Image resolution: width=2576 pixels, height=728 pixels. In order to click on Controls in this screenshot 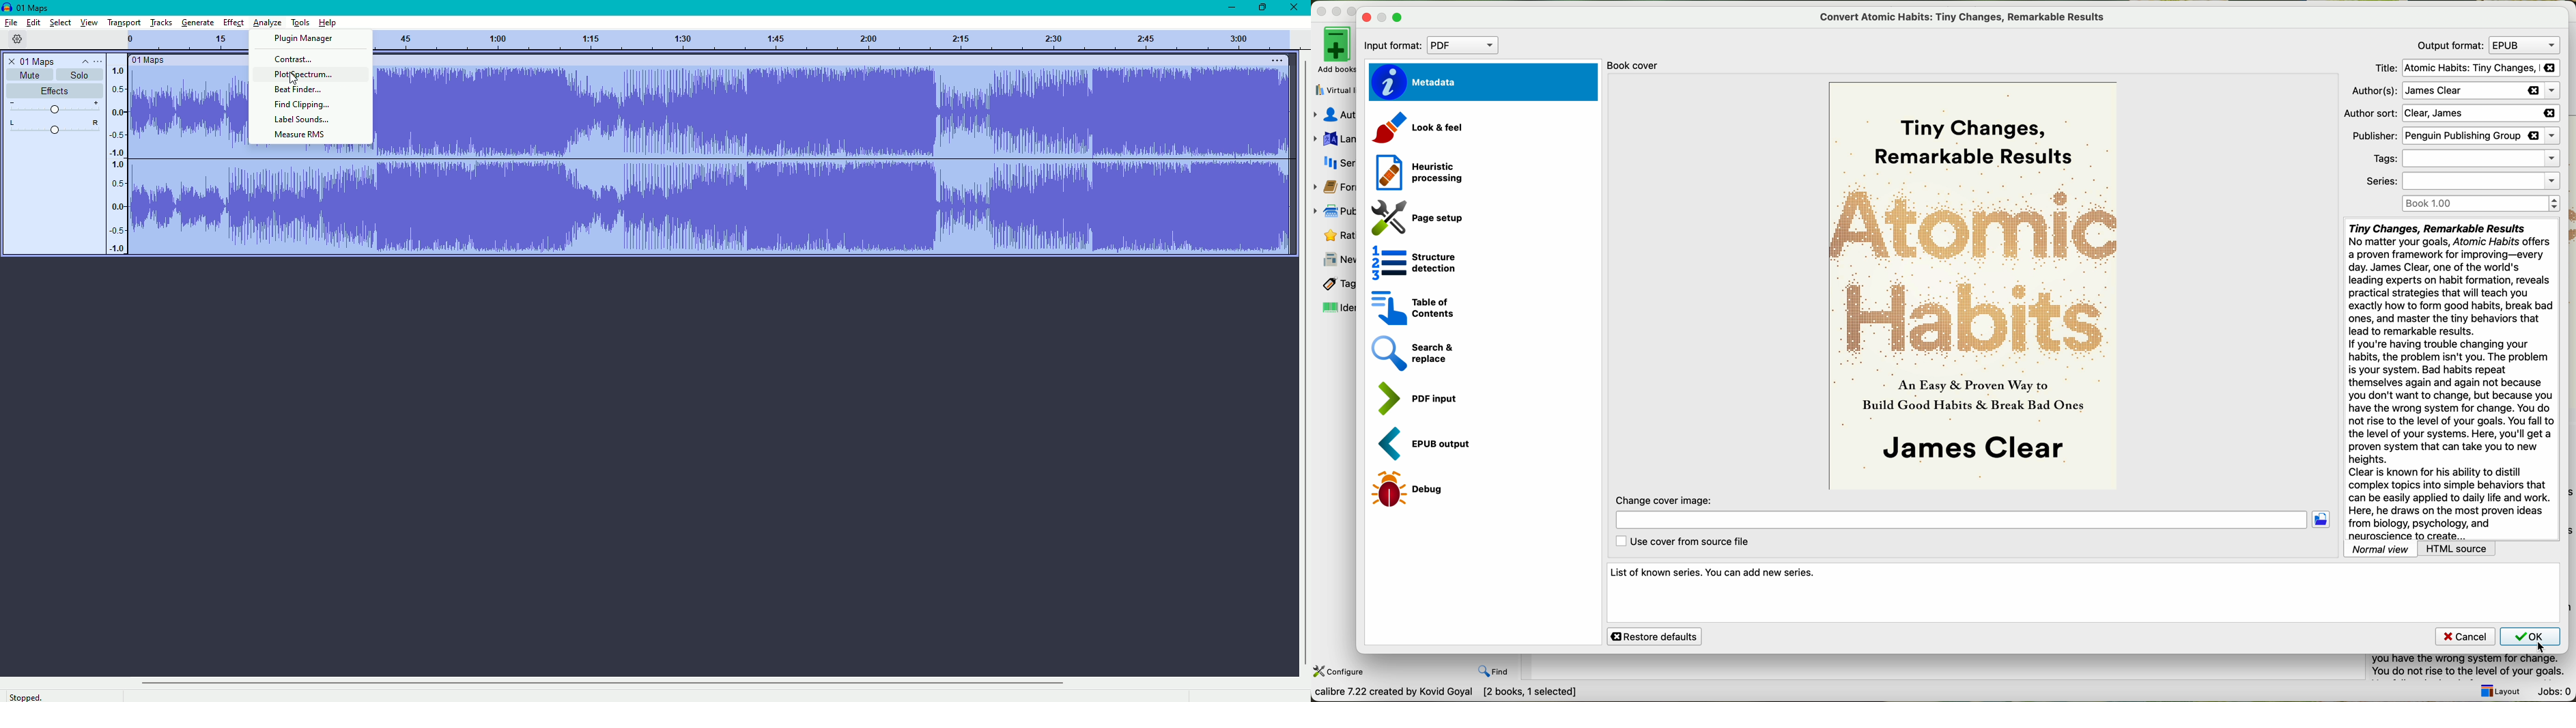, I will do `click(91, 61)`.